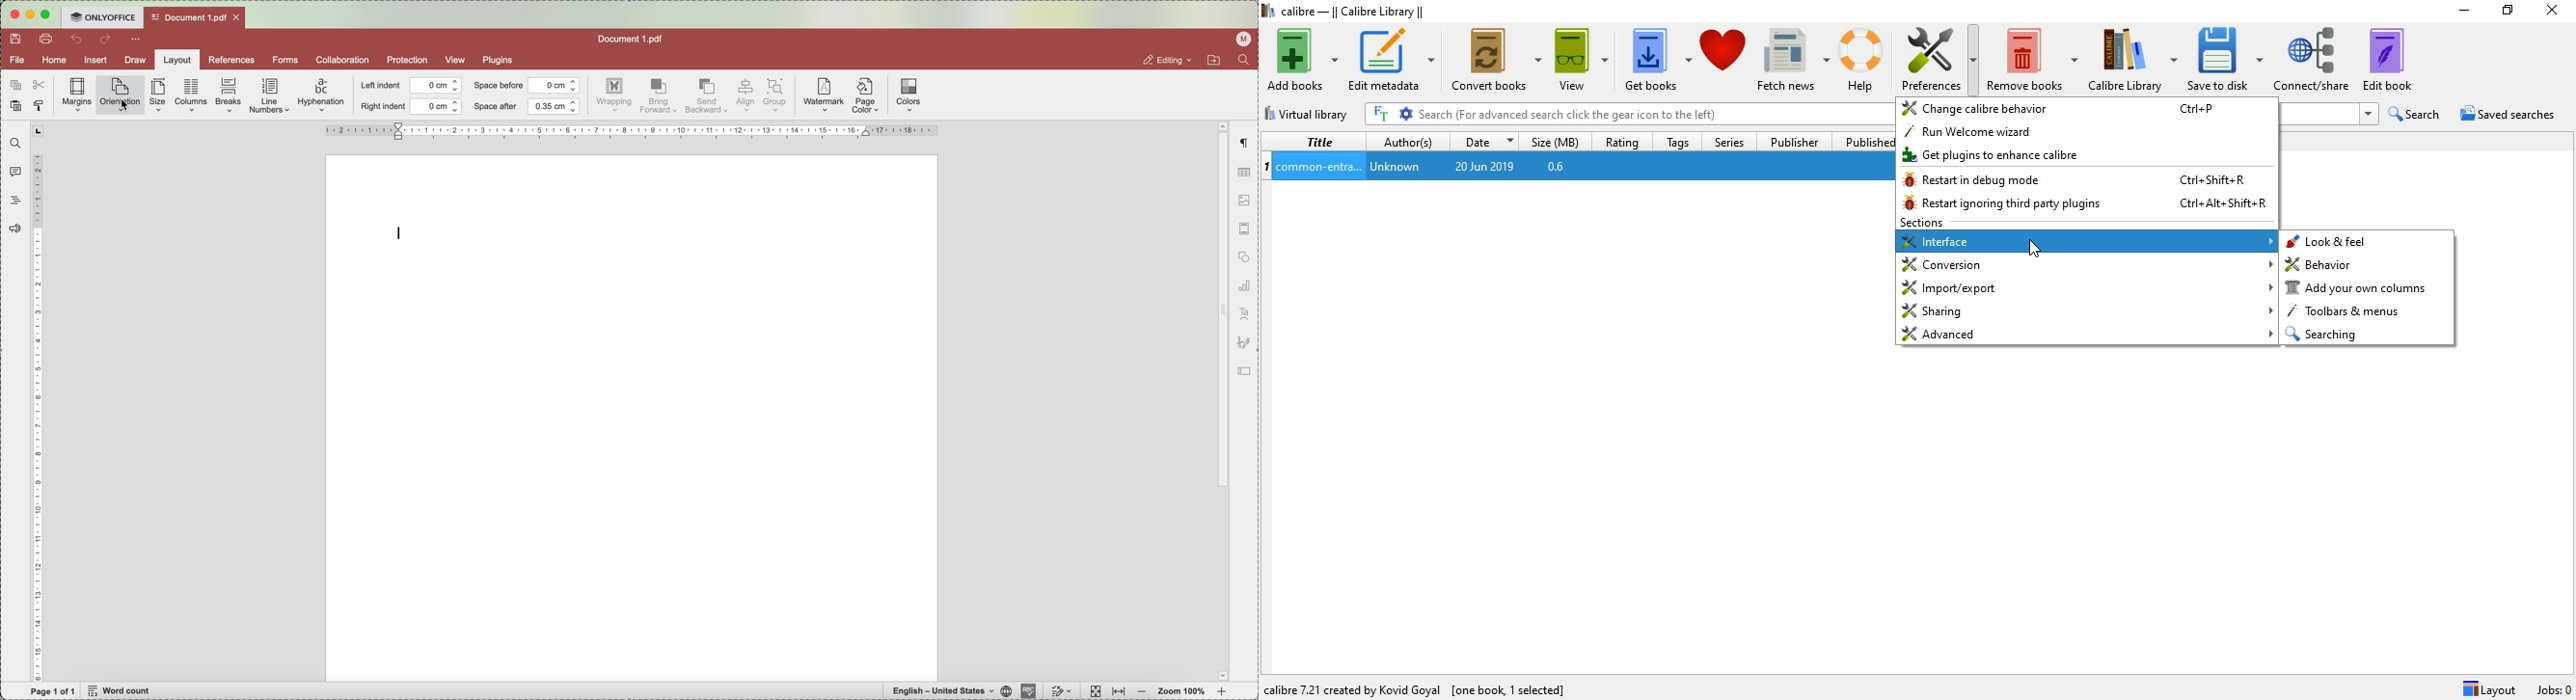 This screenshot has width=2576, height=700. What do you see at coordinates (456, 60) in the screenshot?
I see `view` at bounding box center [456, 60].